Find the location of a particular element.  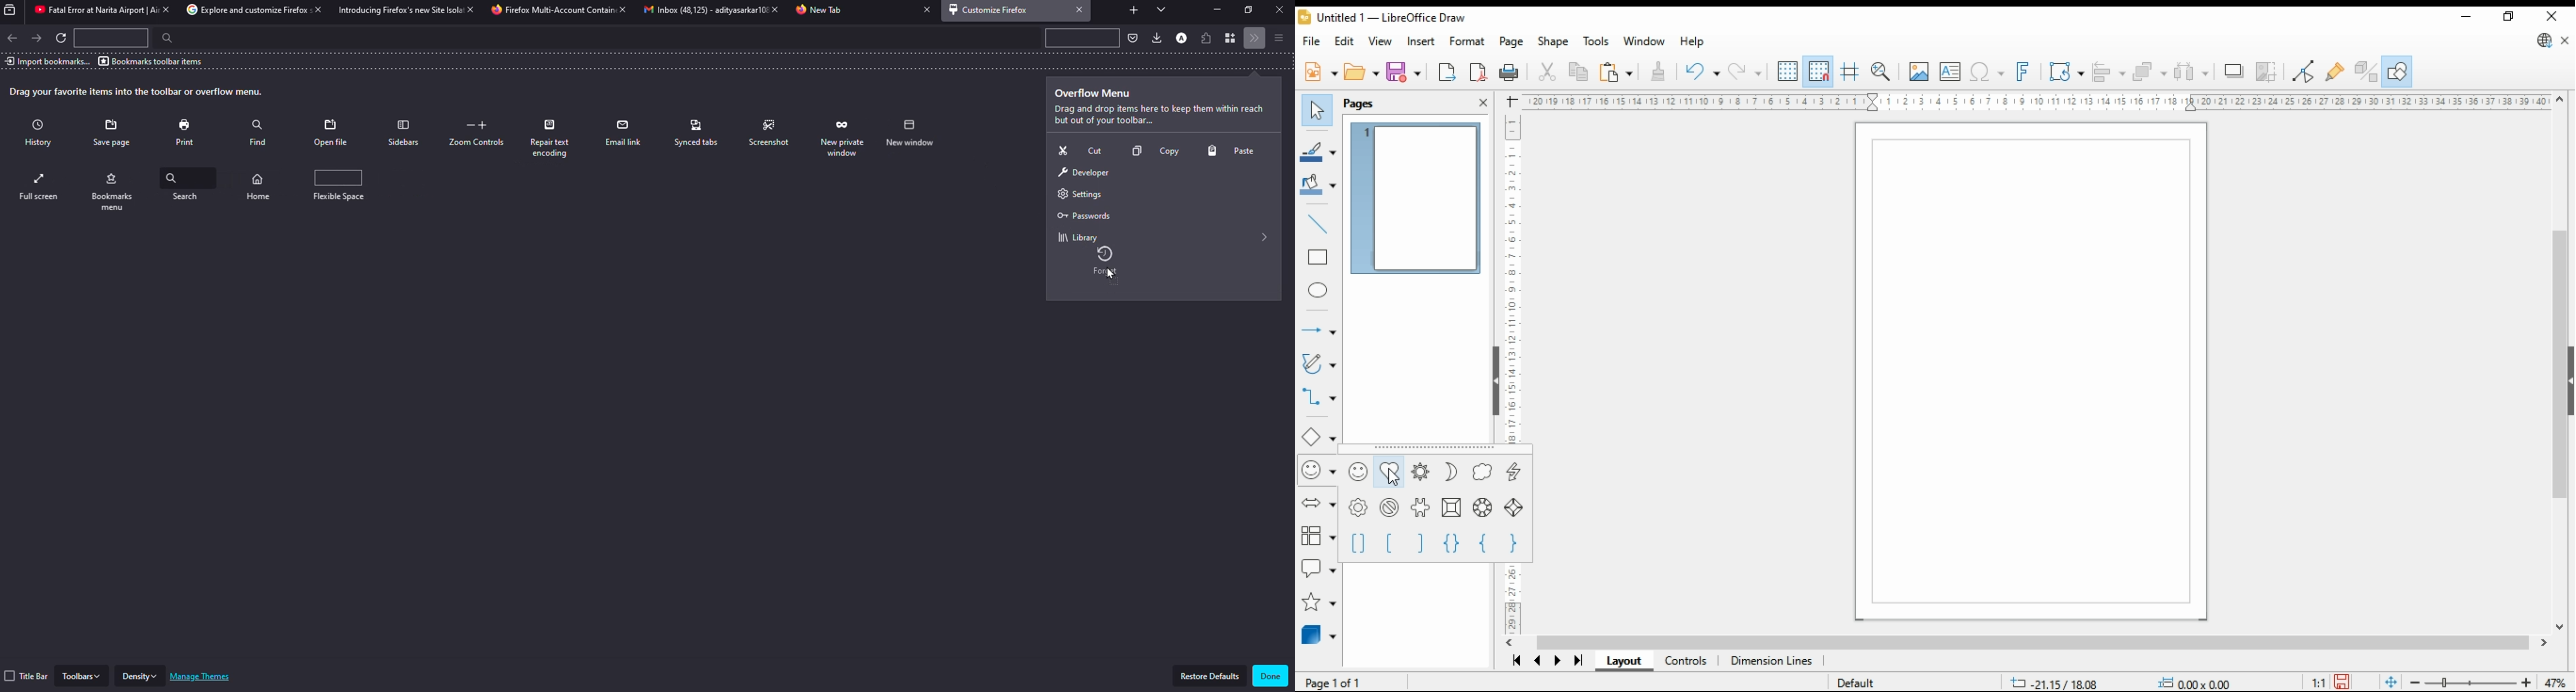

window is located at coordinates (1644, 41).